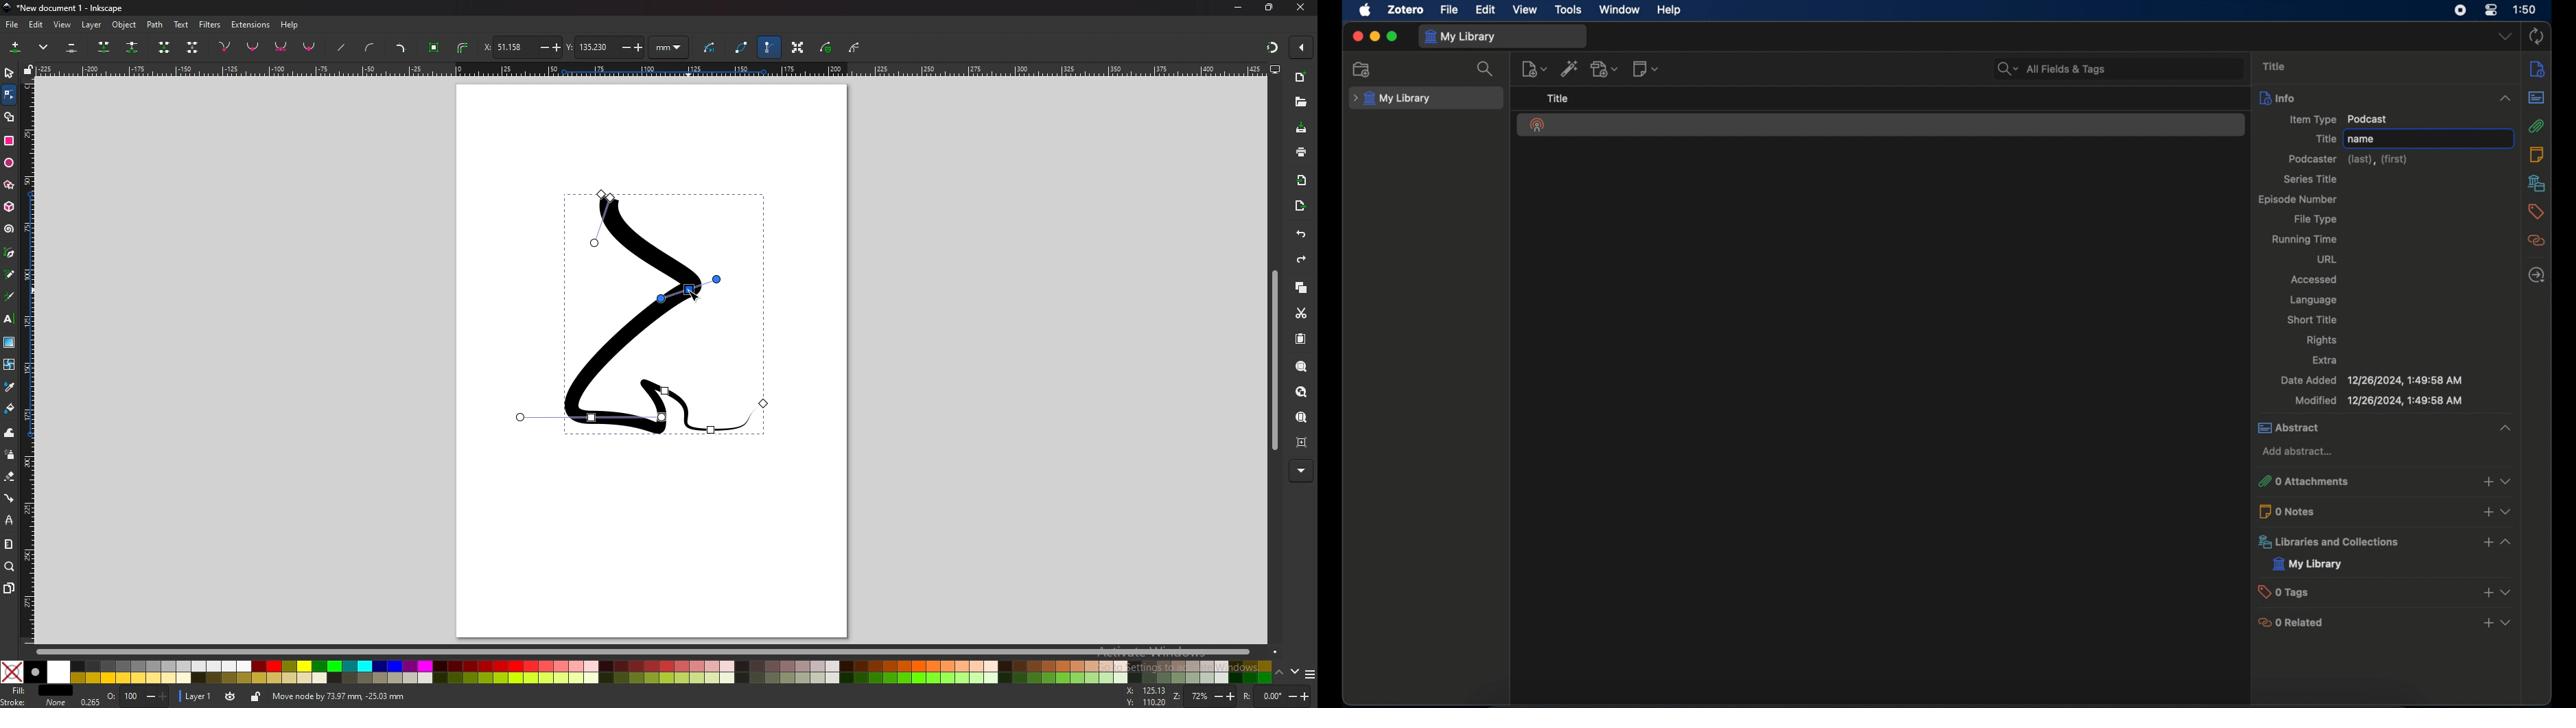 Image resolution: width=2576 pixels, height=728 pixels. Describe the element at coordinates (1309, 676) in the screenshot. I see `options` at that location.